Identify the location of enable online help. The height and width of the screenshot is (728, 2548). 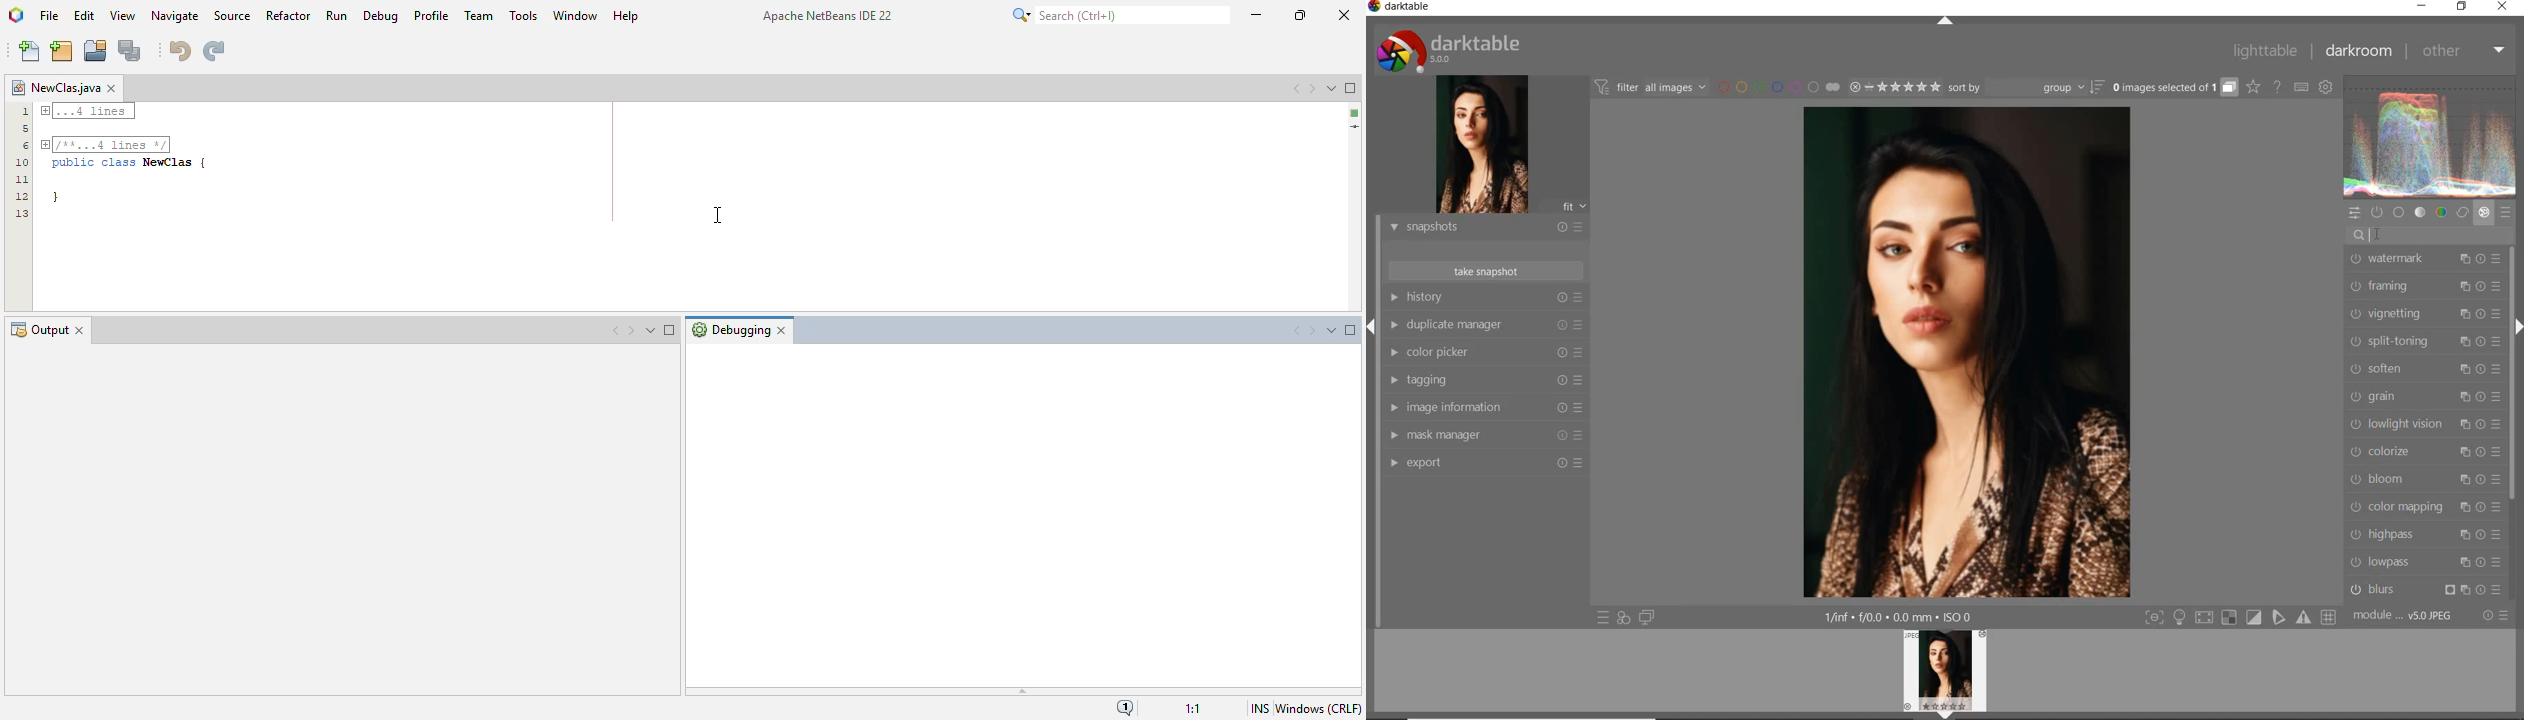
(2278, 88).